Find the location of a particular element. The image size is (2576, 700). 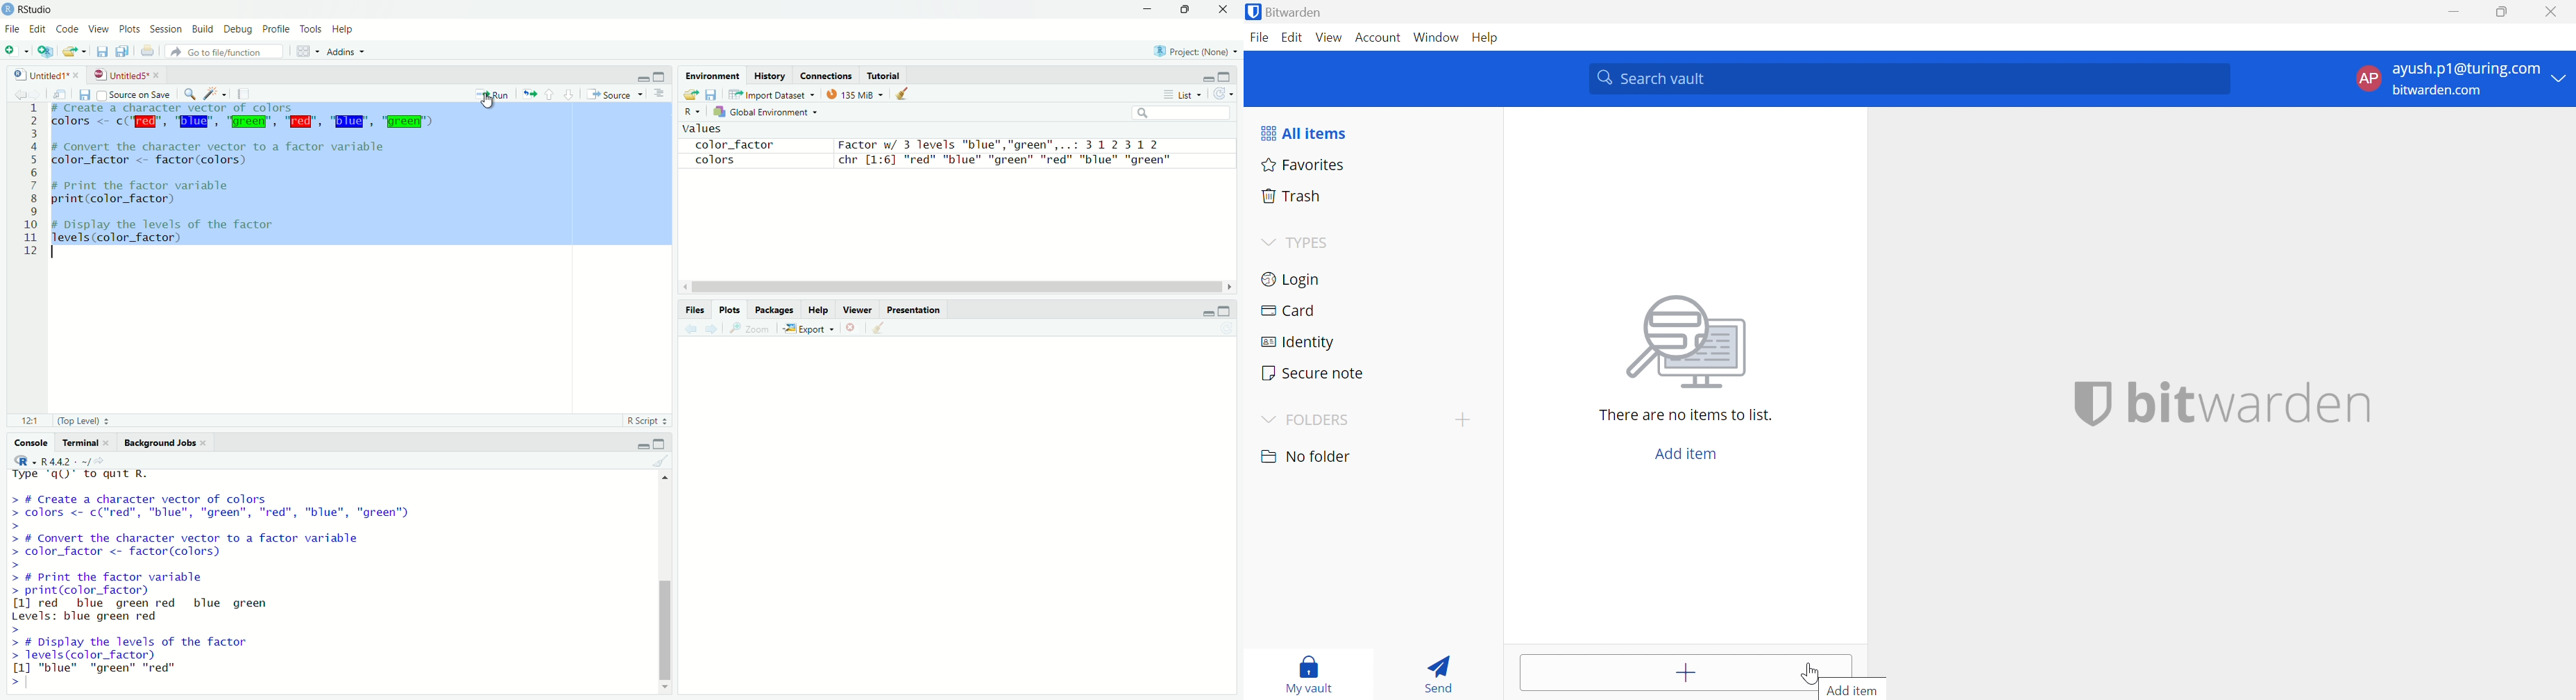

maximize is located at coordinates (661, 442).